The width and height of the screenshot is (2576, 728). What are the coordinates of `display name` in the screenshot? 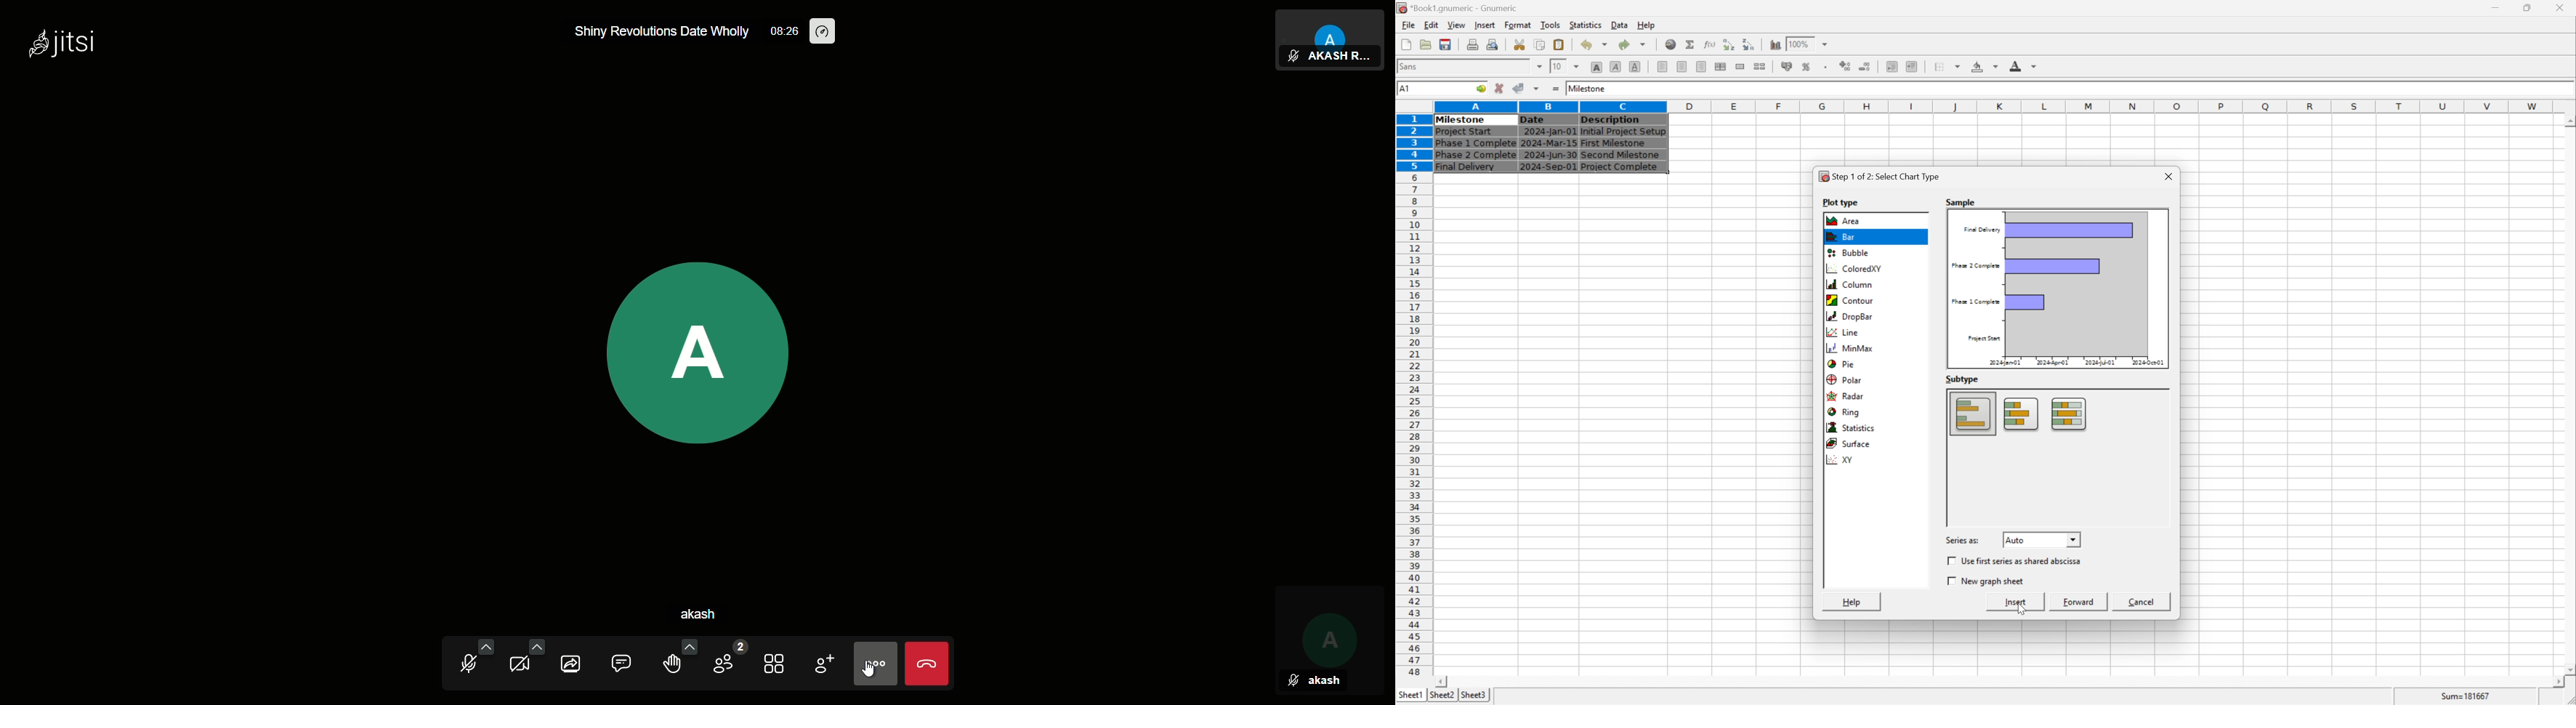 It's located at (714, 614).